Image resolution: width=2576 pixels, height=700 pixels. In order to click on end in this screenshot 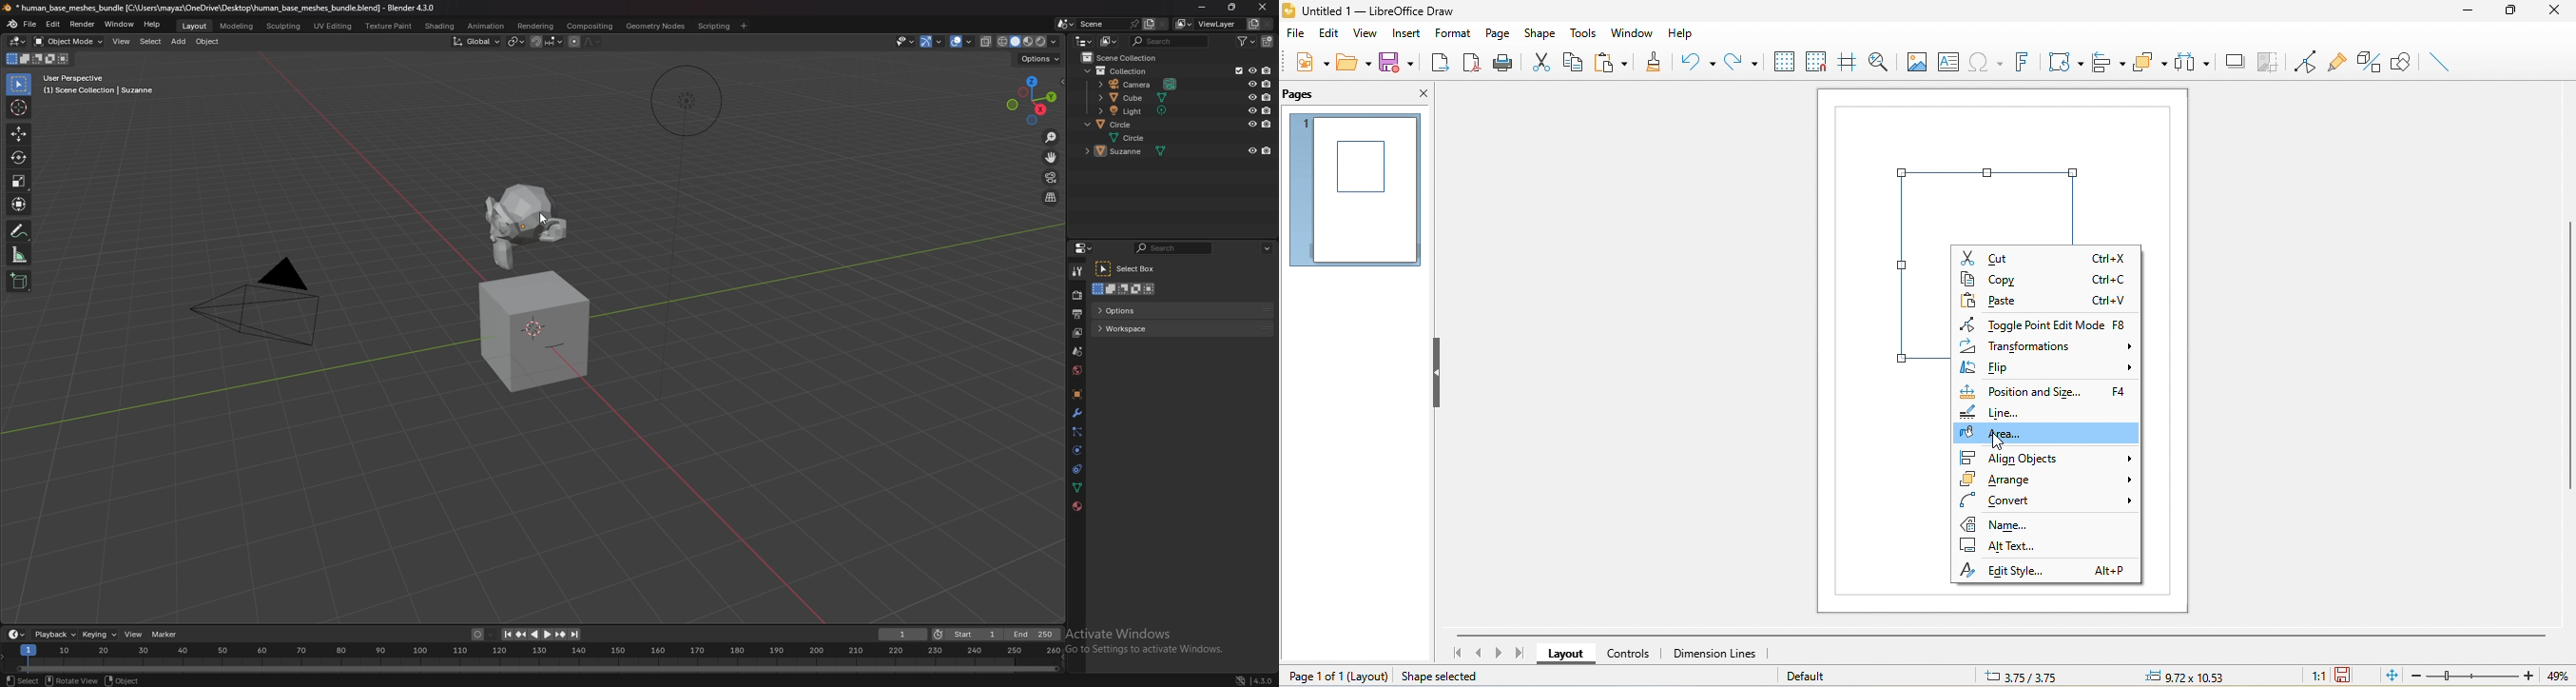, I will do `click(1034, 634)`.